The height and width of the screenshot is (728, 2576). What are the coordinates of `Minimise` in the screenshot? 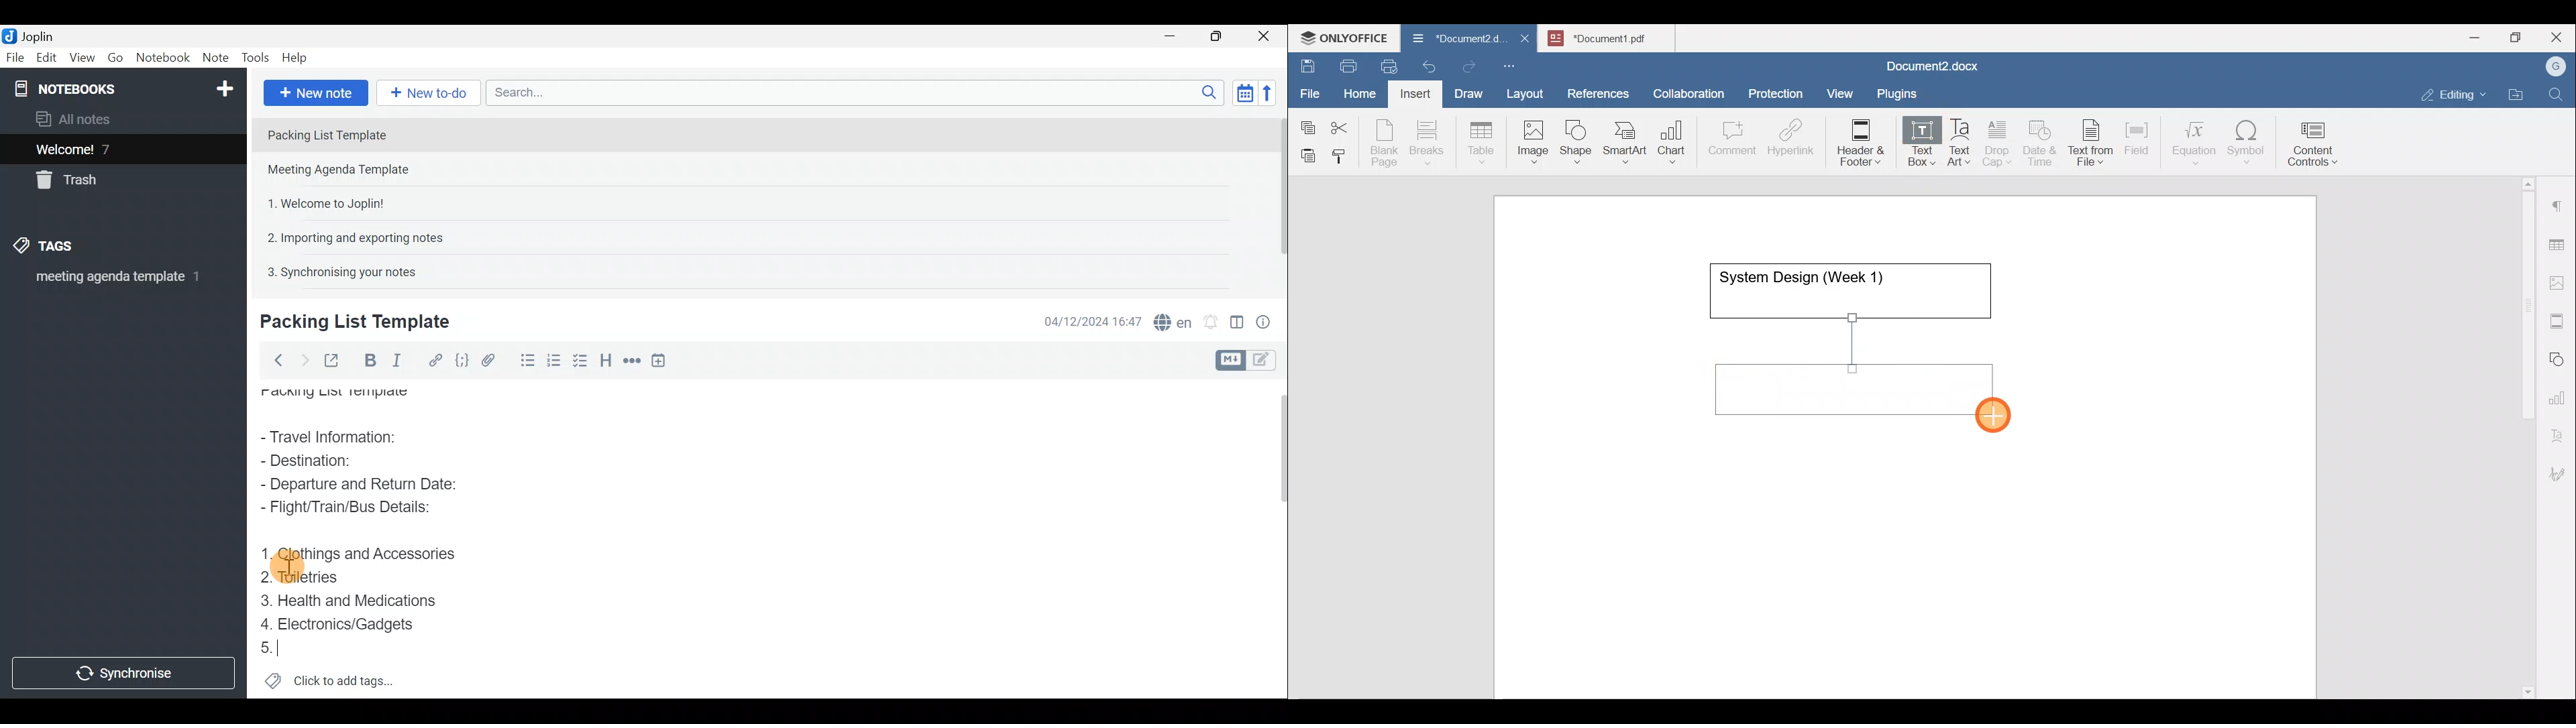 It's located at (1177, 38).